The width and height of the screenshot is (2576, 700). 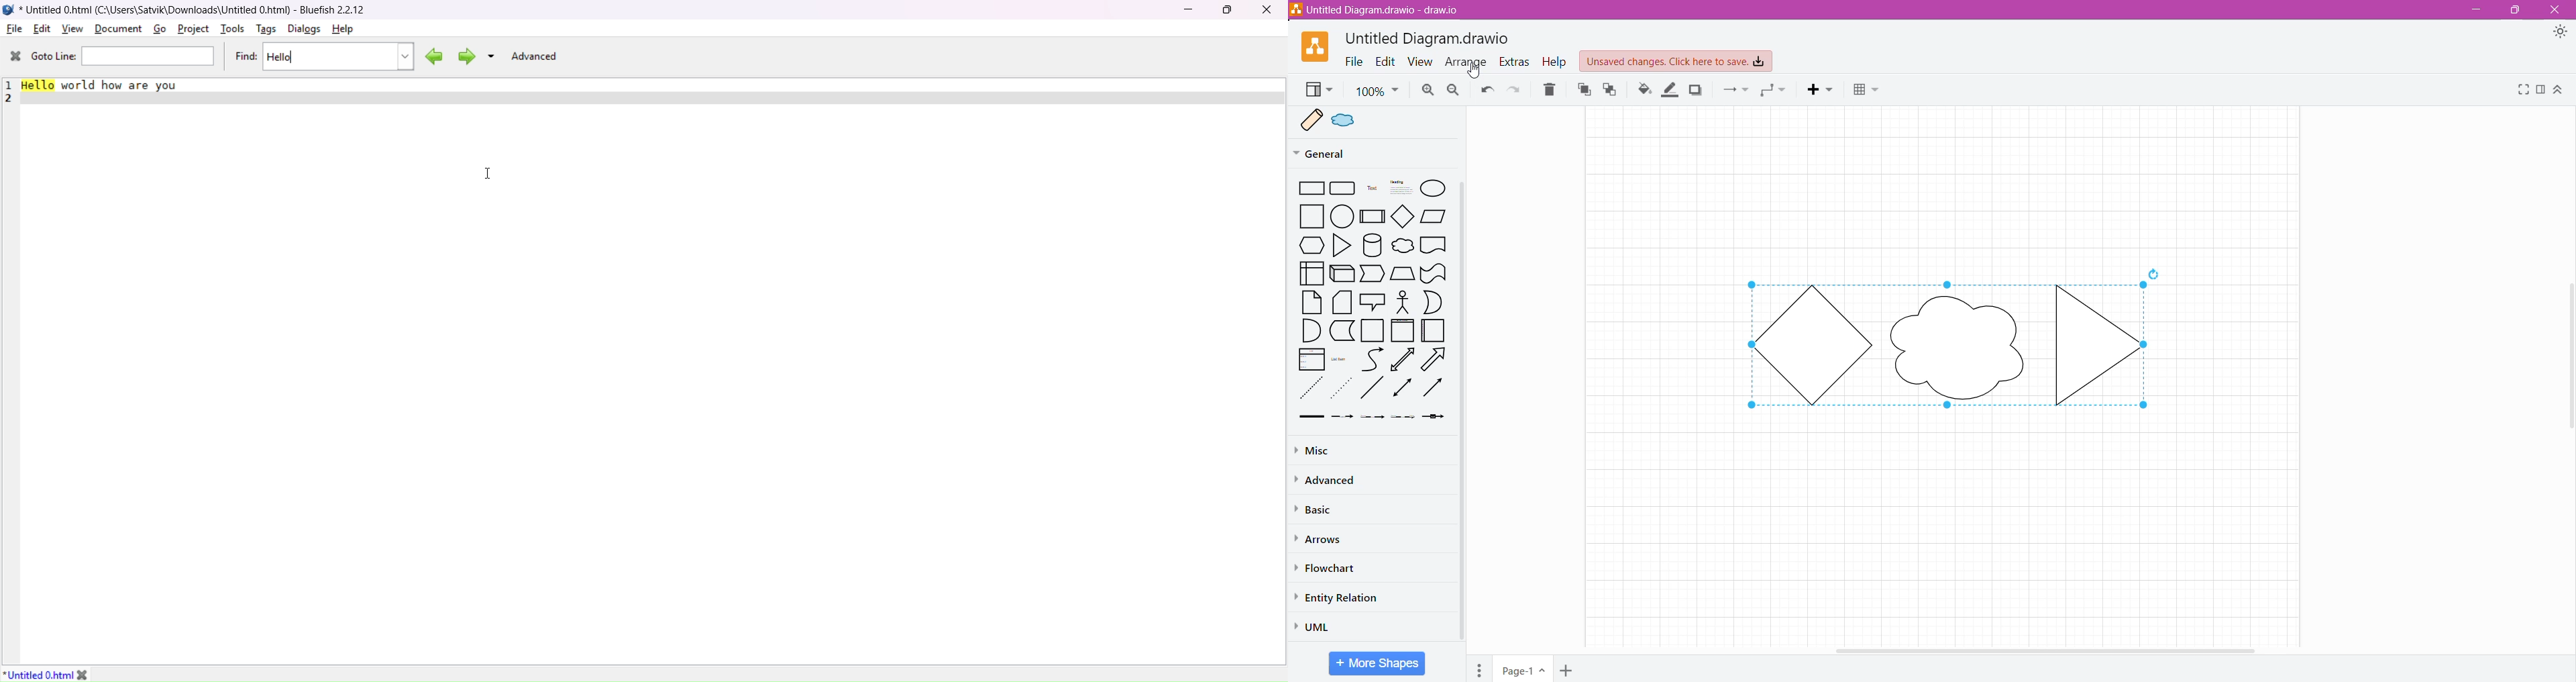 I want to click on View, so click(x=1318, y=90).